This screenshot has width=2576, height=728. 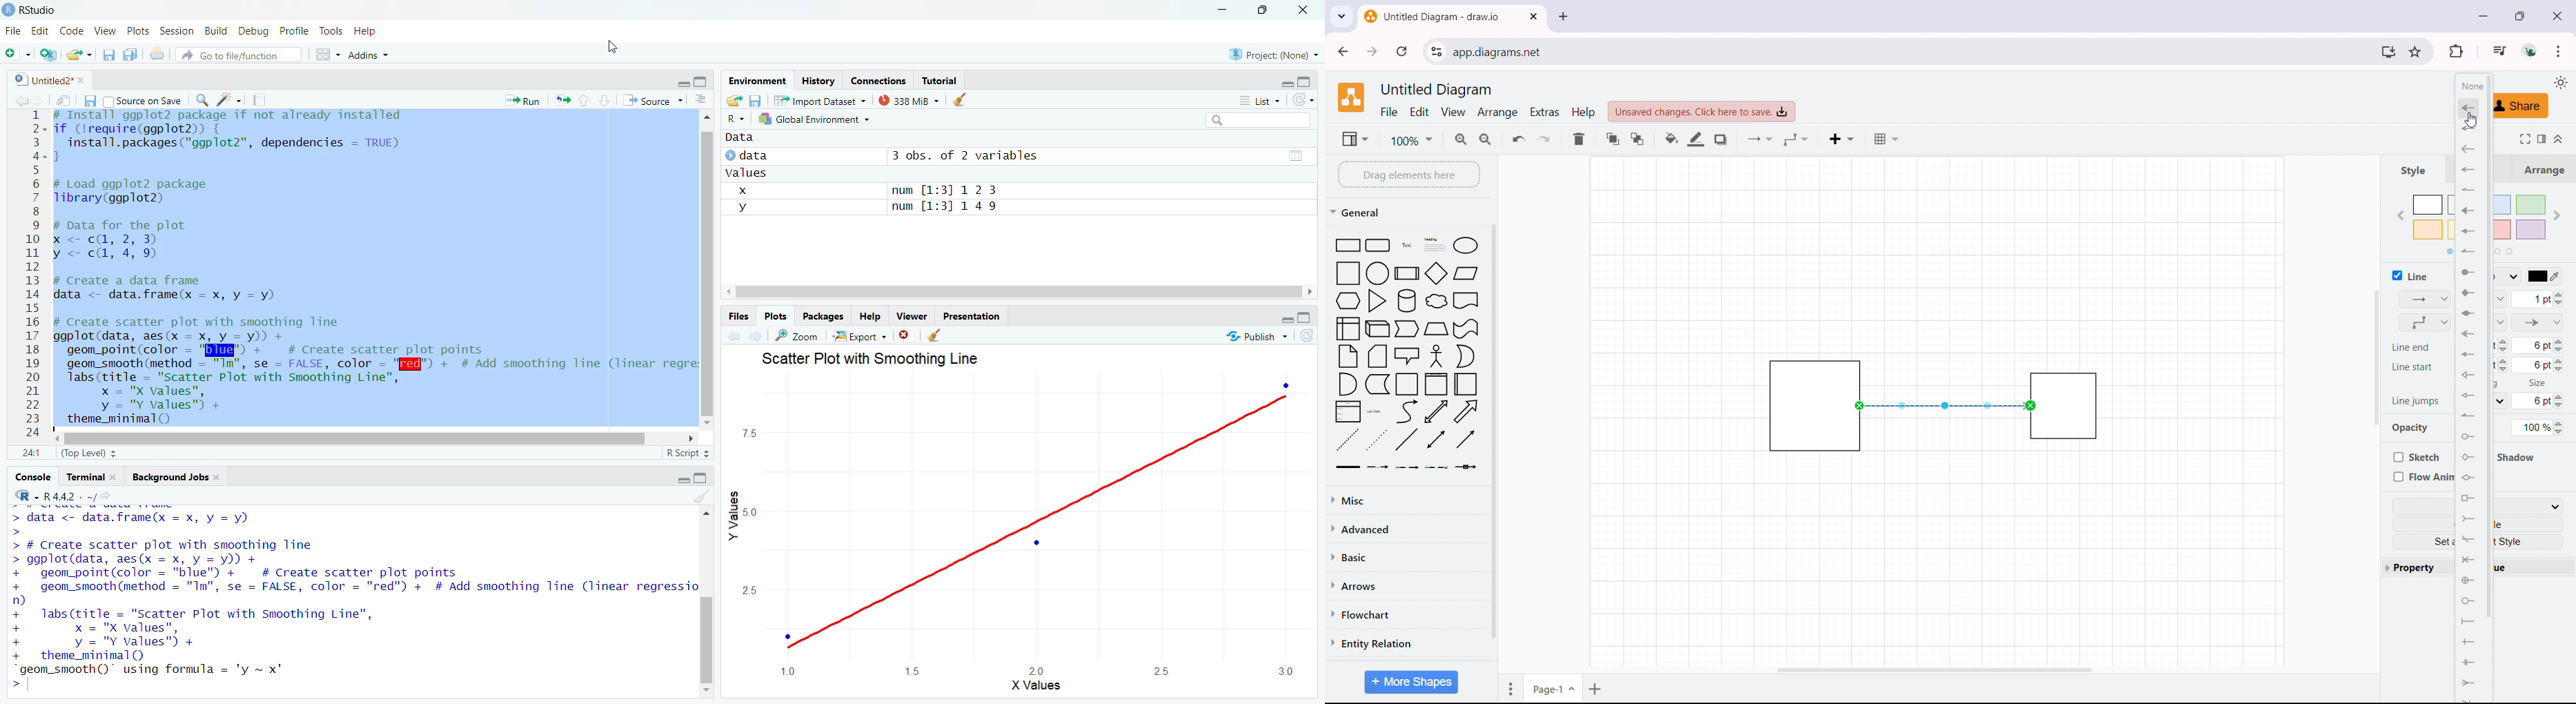 I want to click on close, so click(x=1307, y=10).